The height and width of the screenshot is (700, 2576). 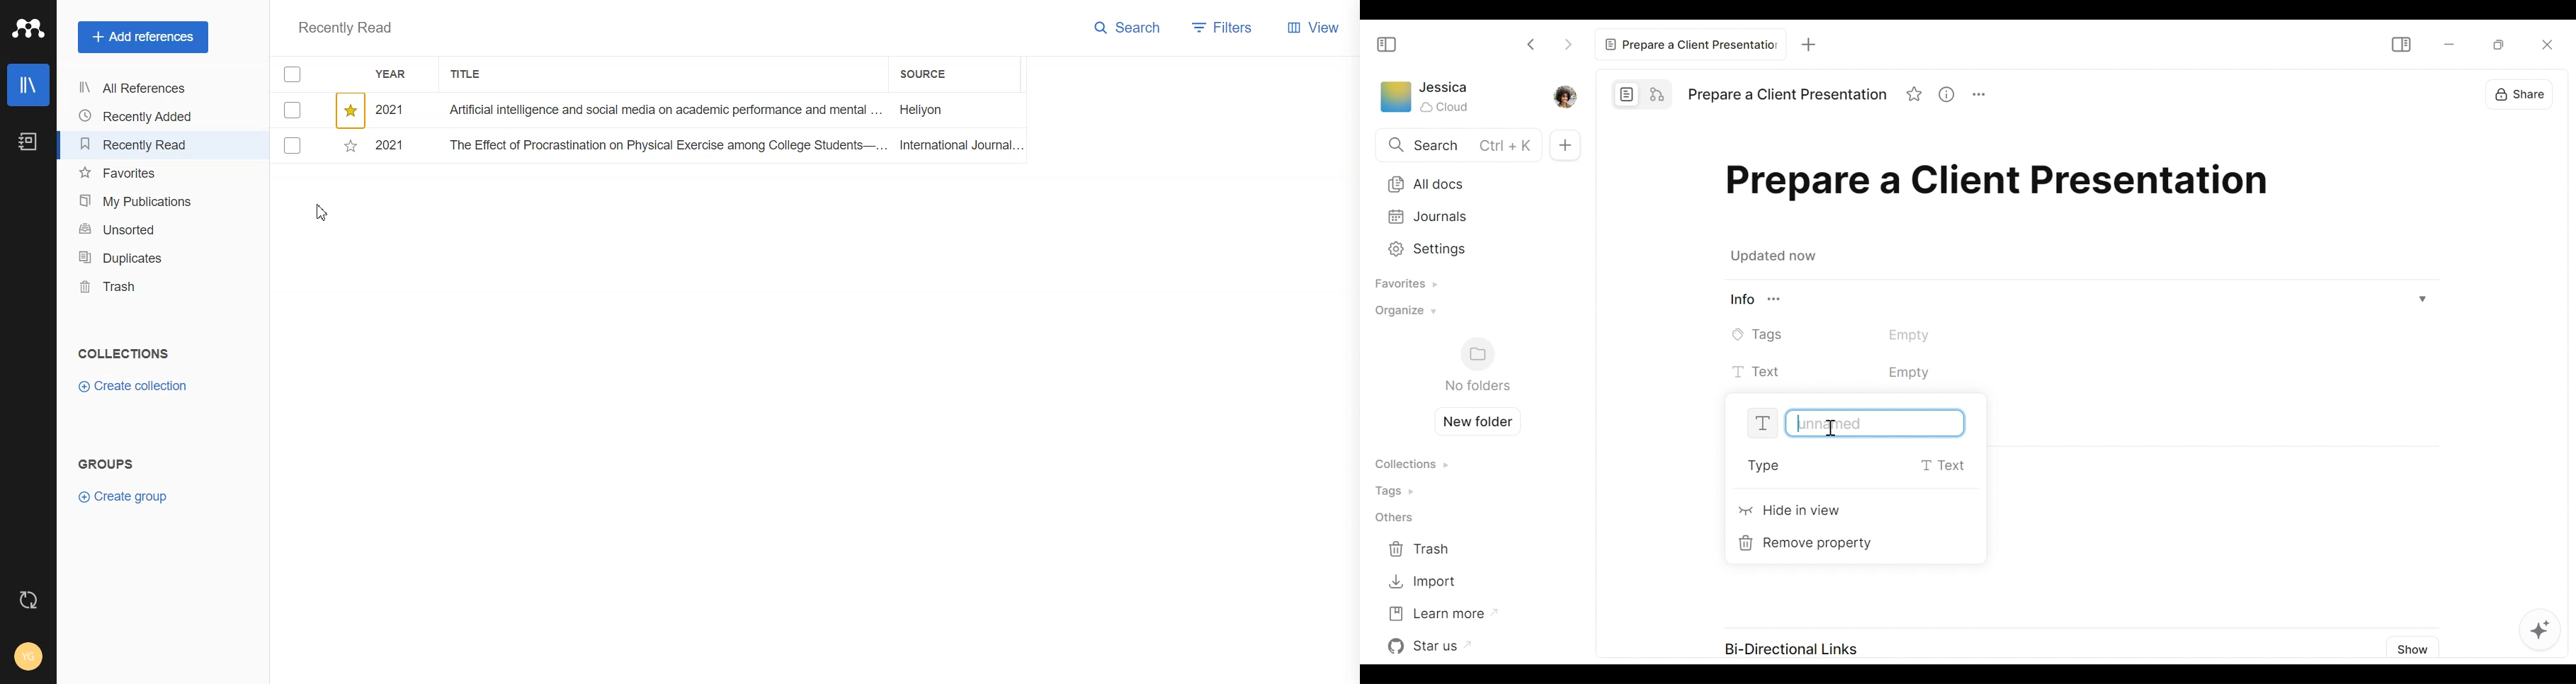 What do you see at coordinates (1393, 519) in the screenshot?
I see `Others` at bounding box center [1393, 519].